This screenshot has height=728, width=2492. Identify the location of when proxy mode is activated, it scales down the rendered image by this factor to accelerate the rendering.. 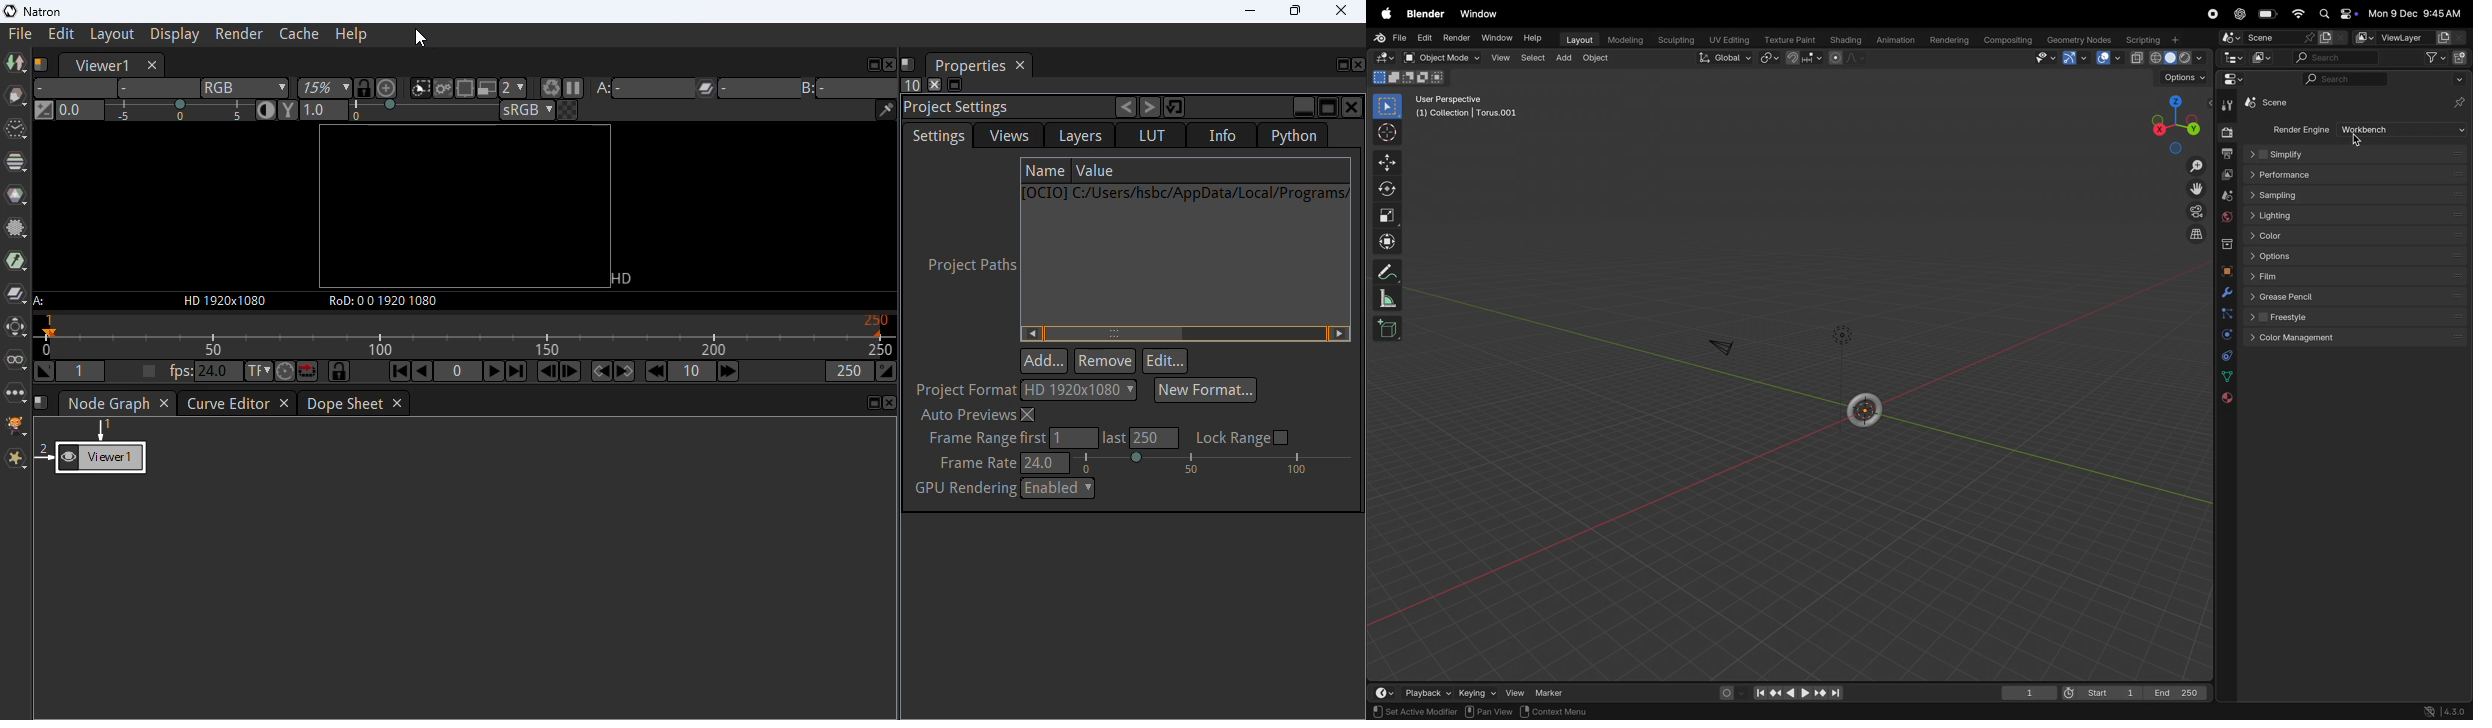
(514, 87).